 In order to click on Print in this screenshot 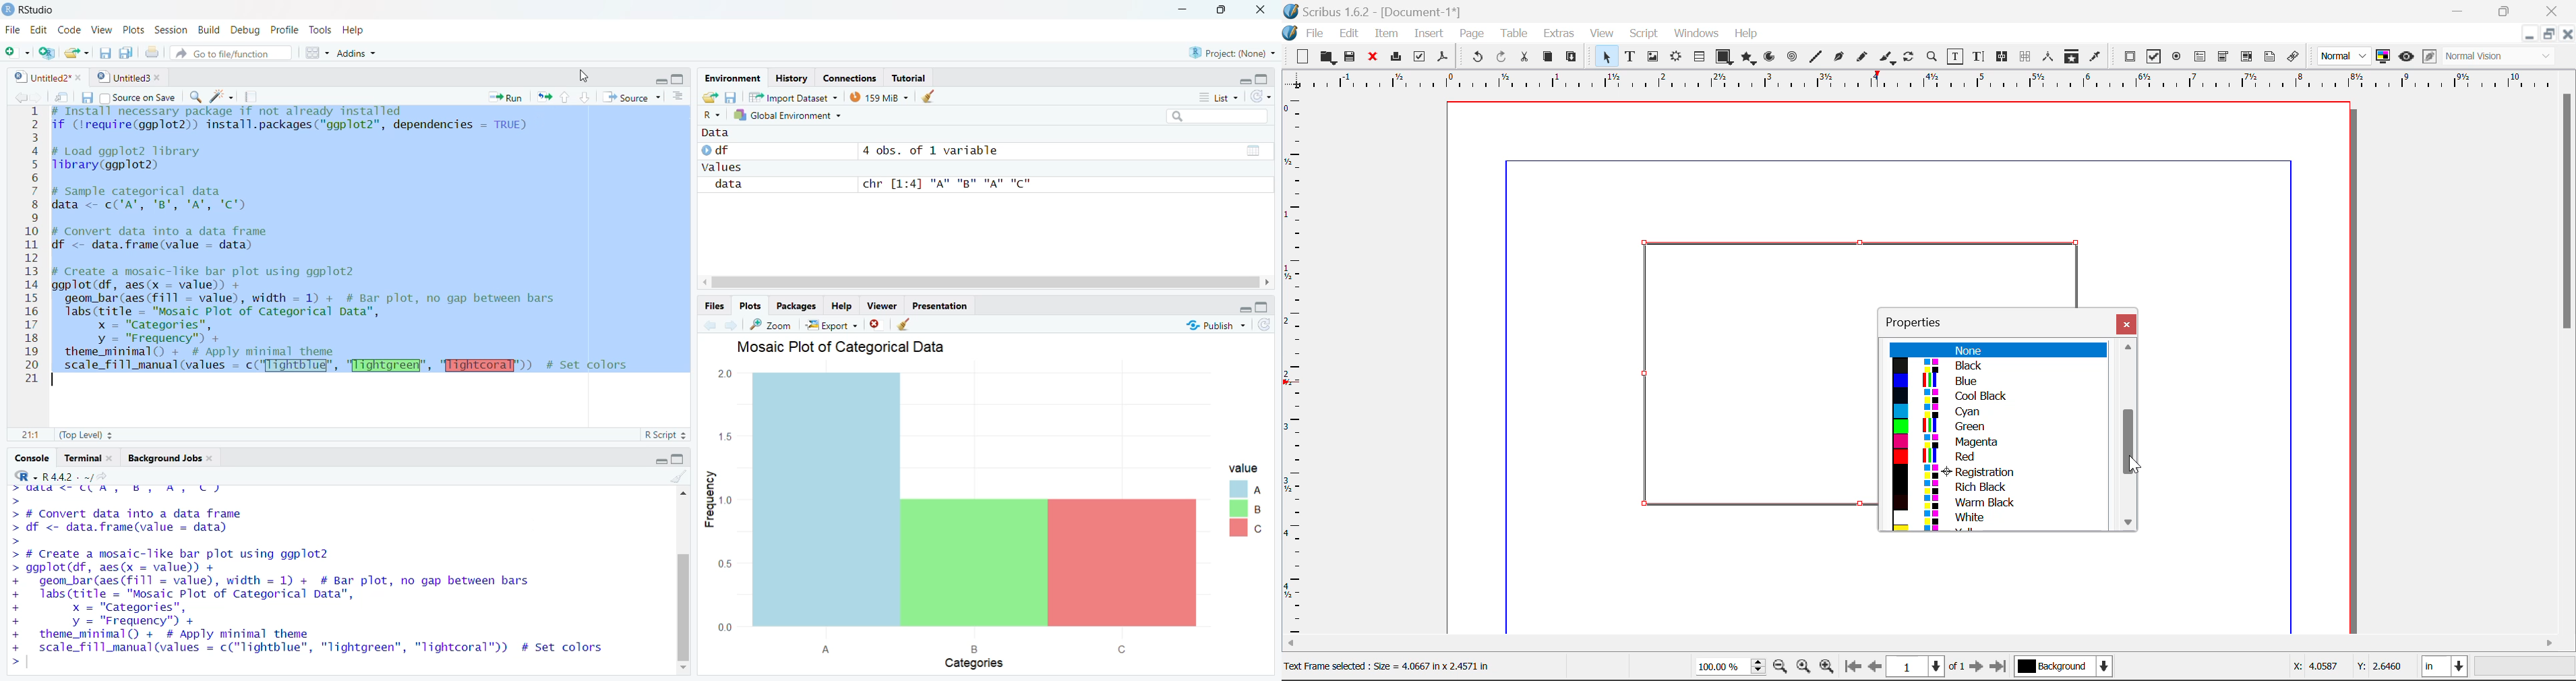, I will do `click(1395, 57)`.